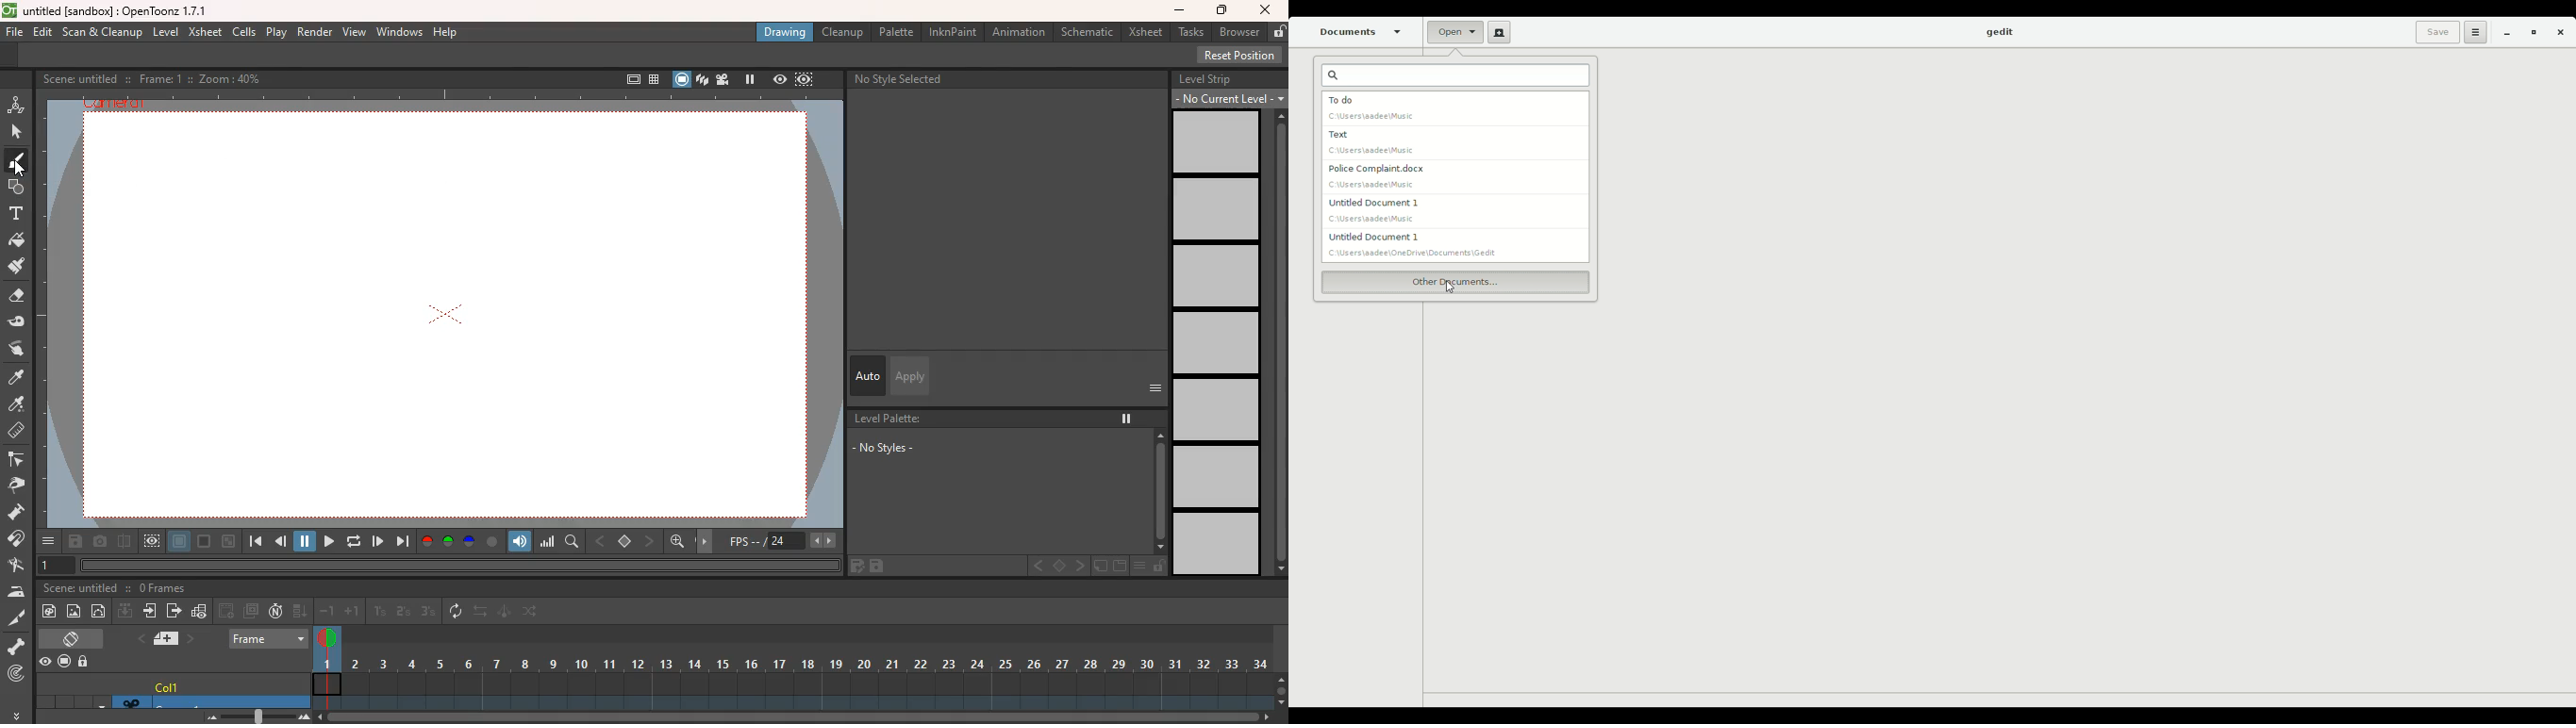 This screenshot has height=728, width=2576. I want to click on auto, so click(868, 376).